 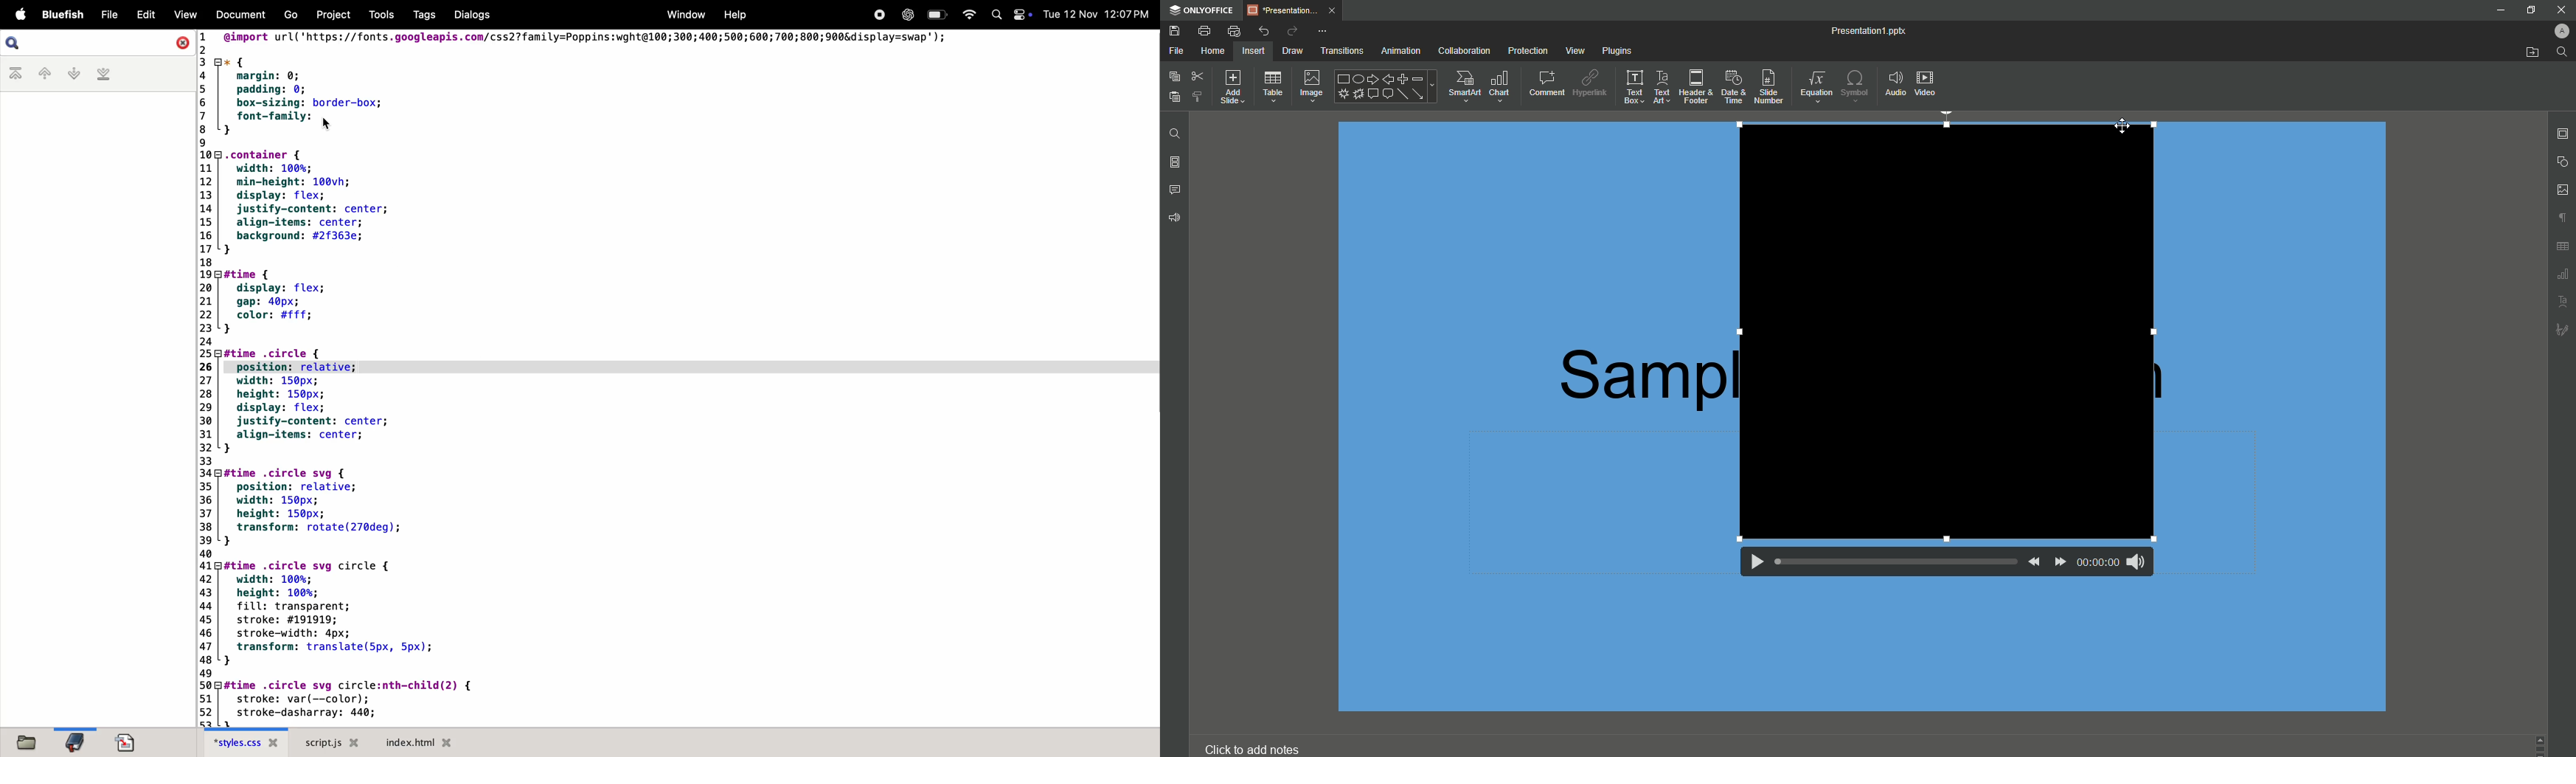 What do you see at coordinates (2530, 10) in the screenshot?
I see `Restore` at bounding box center [2530, 10].